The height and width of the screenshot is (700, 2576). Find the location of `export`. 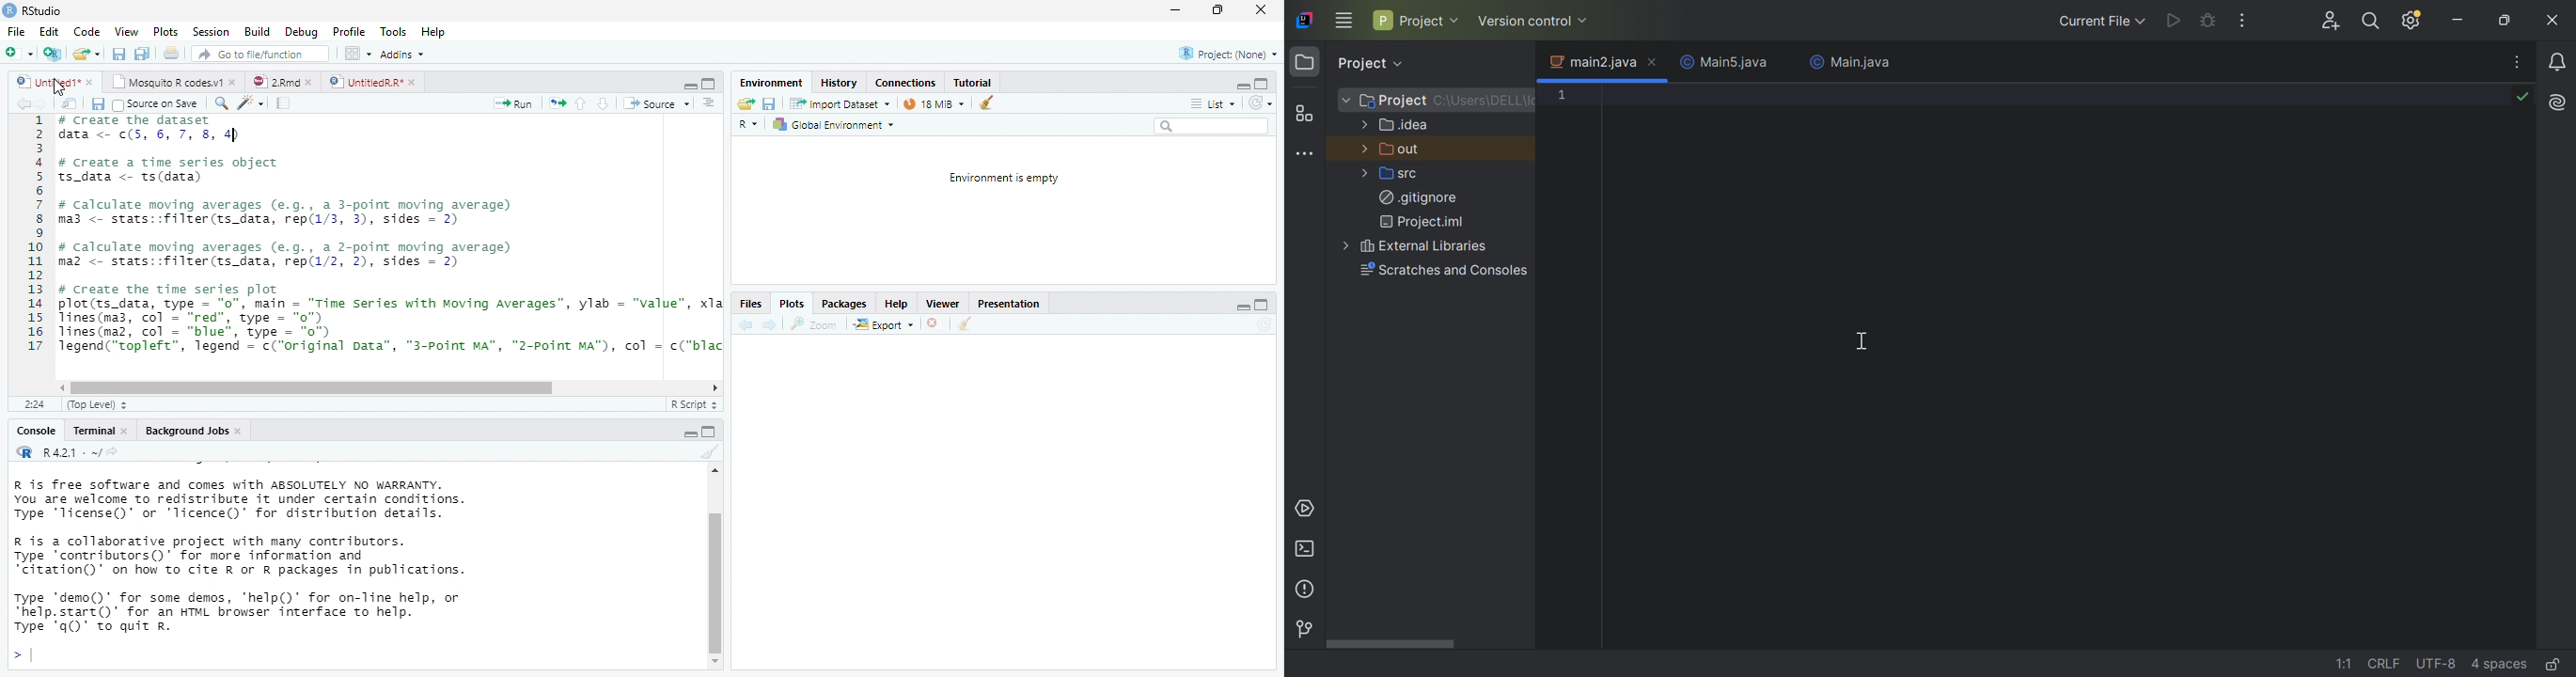

export is located at coordinates (883, 325).